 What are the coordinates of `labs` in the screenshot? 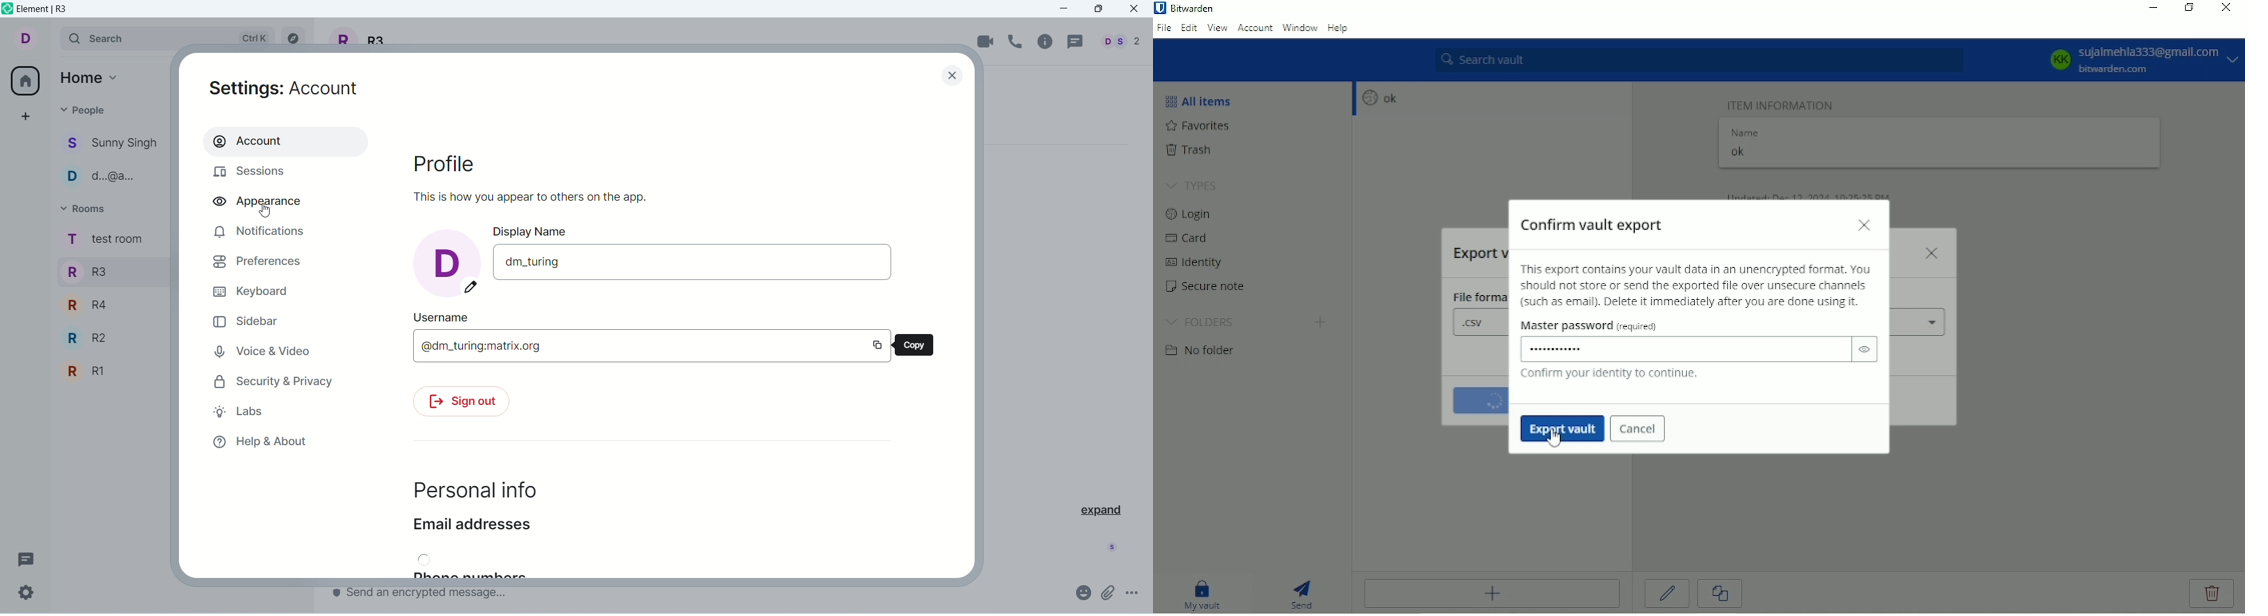 It's located at (245, 413).